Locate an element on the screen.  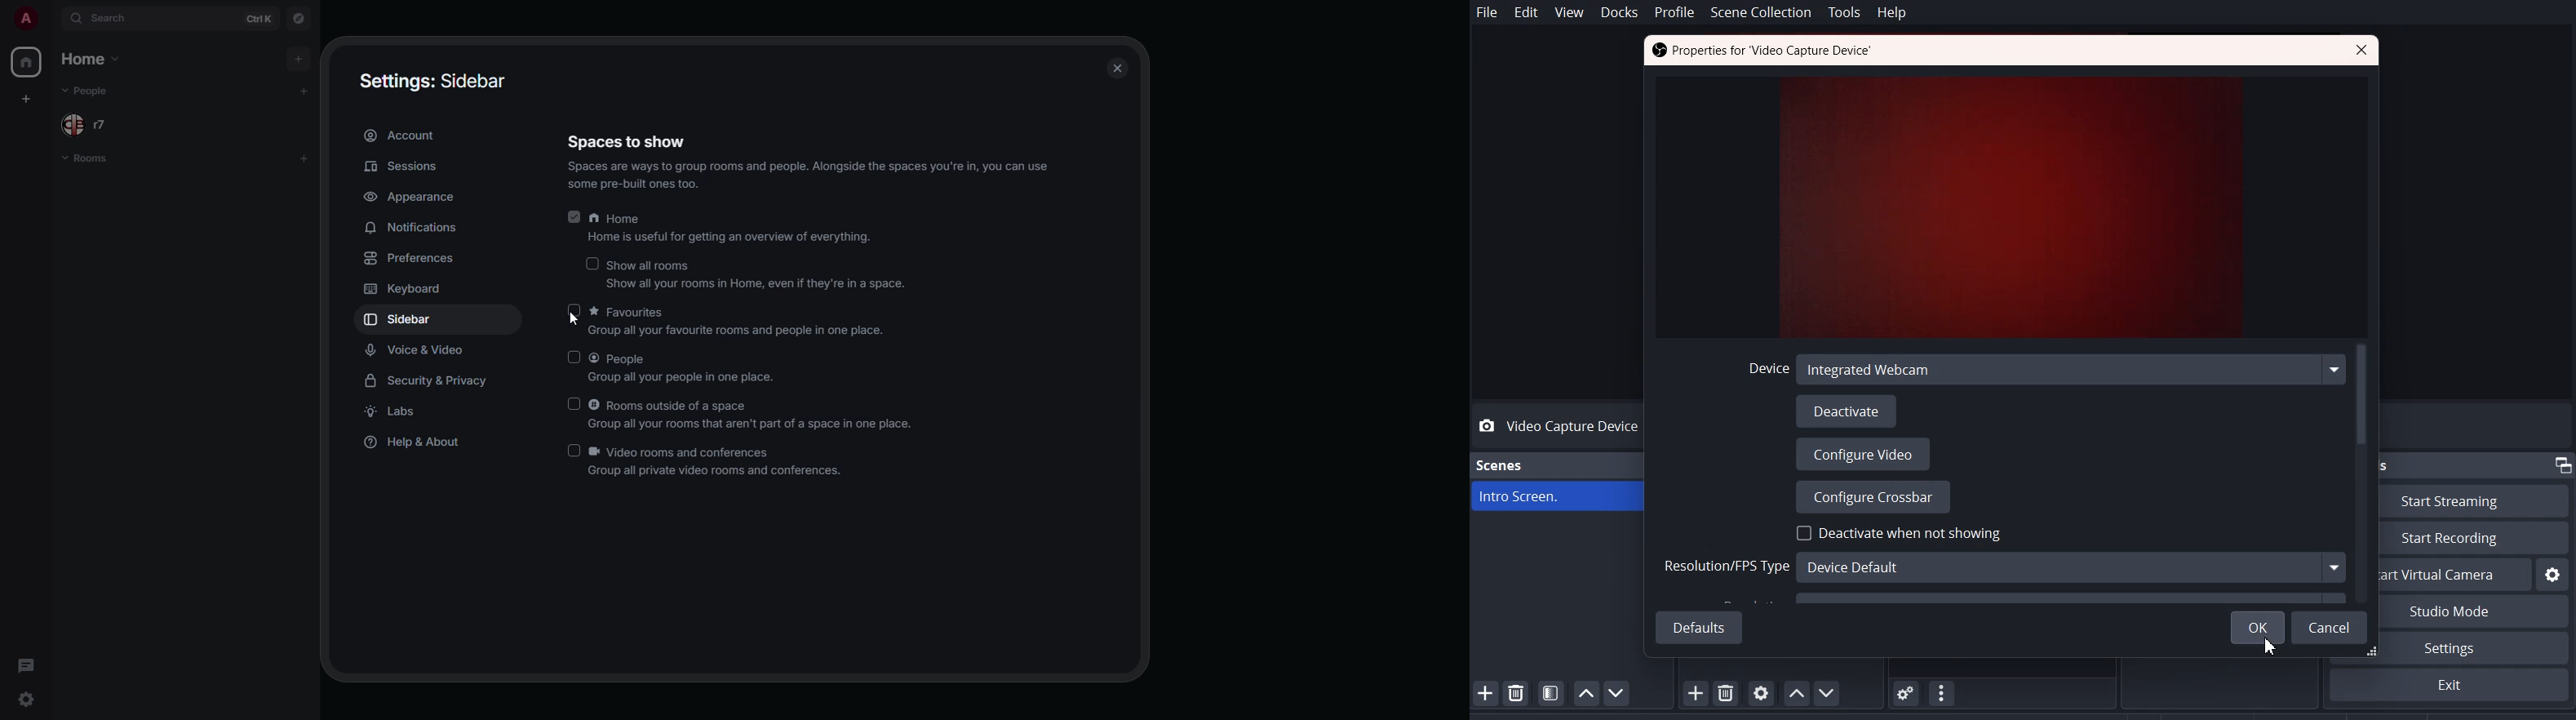
Configure Crossbar is located at coordinates (1873, 496).